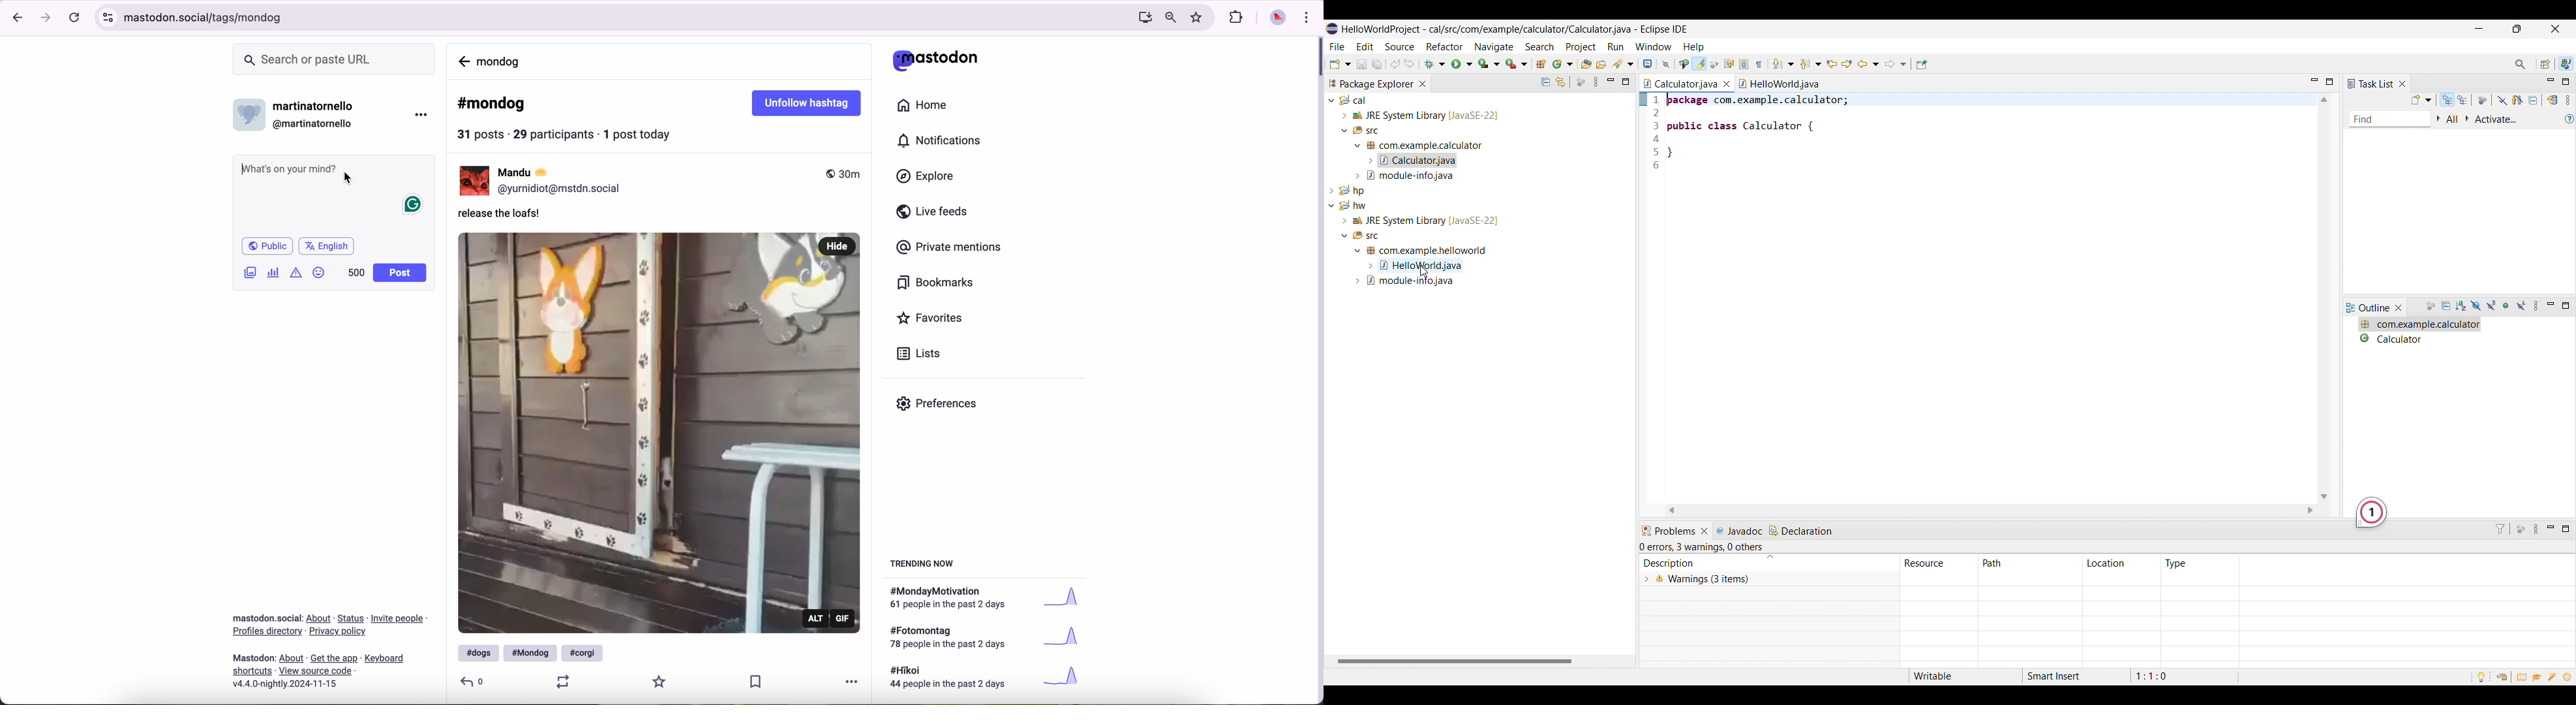  What do you see at coordinates (926, 566) in the screenshot?
I see `trending` at bounding box center [926, 566].